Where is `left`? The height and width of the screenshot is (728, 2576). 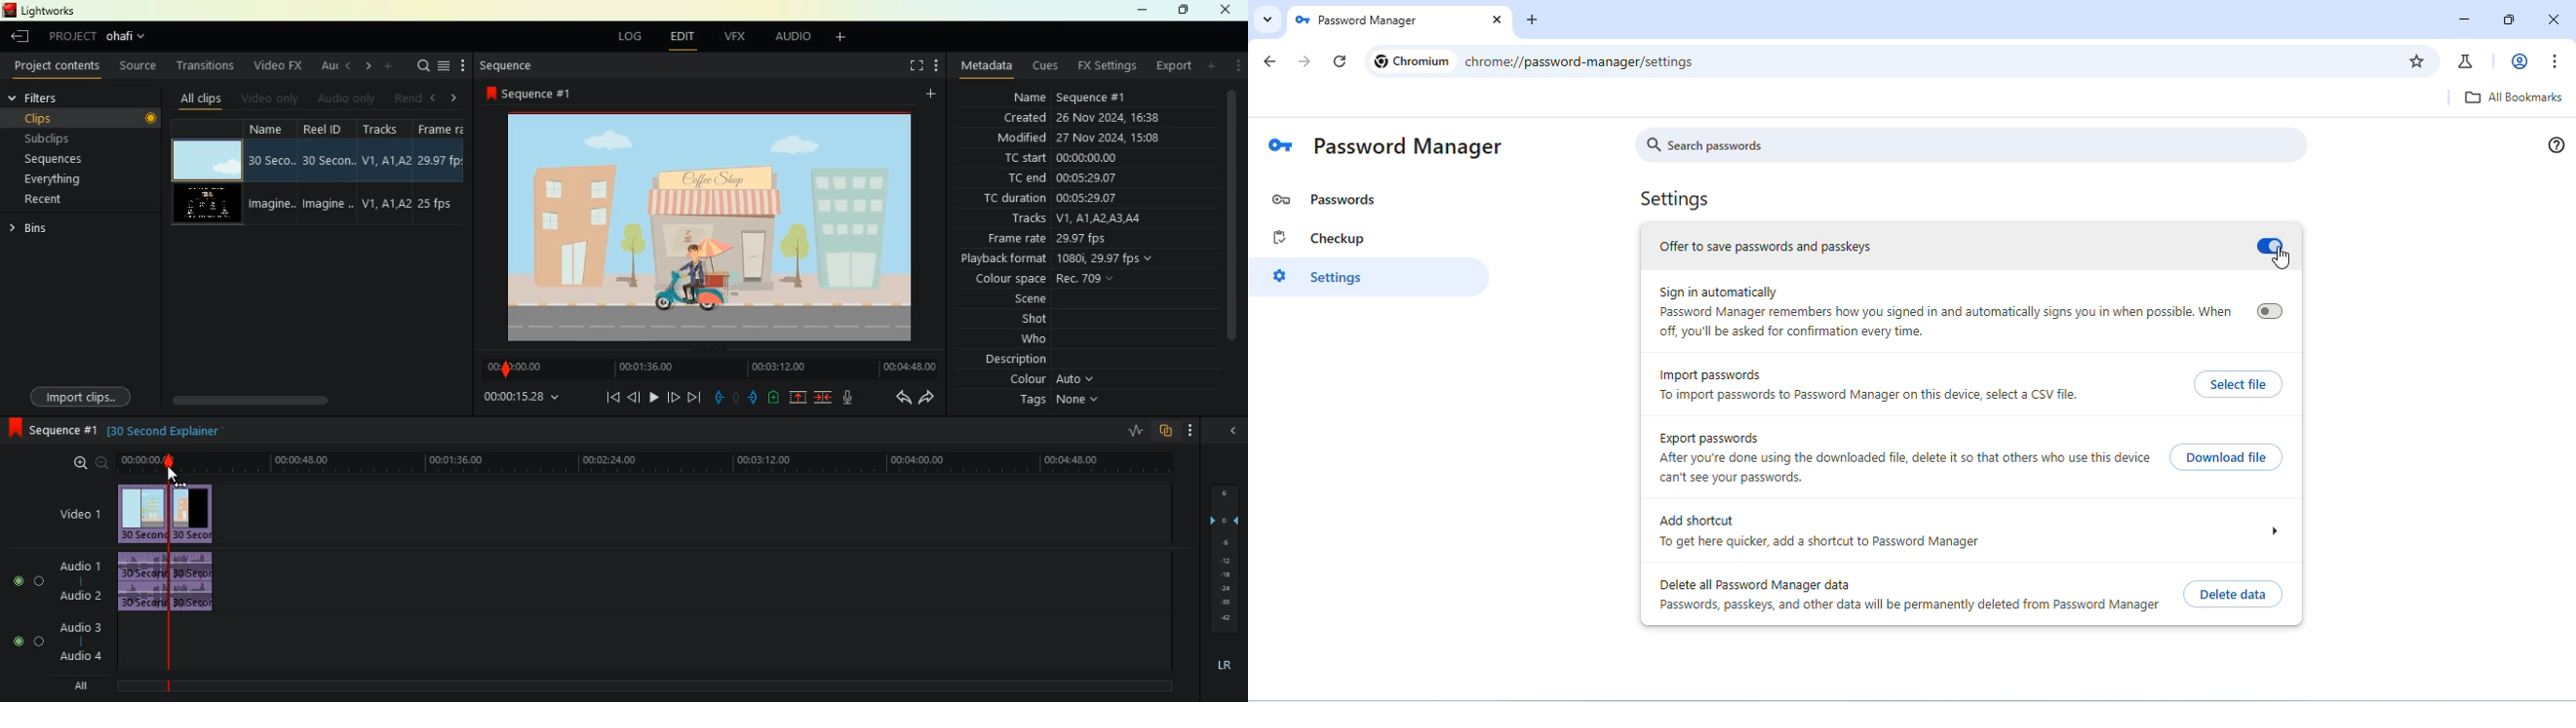 left is located at coordinates (435, 99).